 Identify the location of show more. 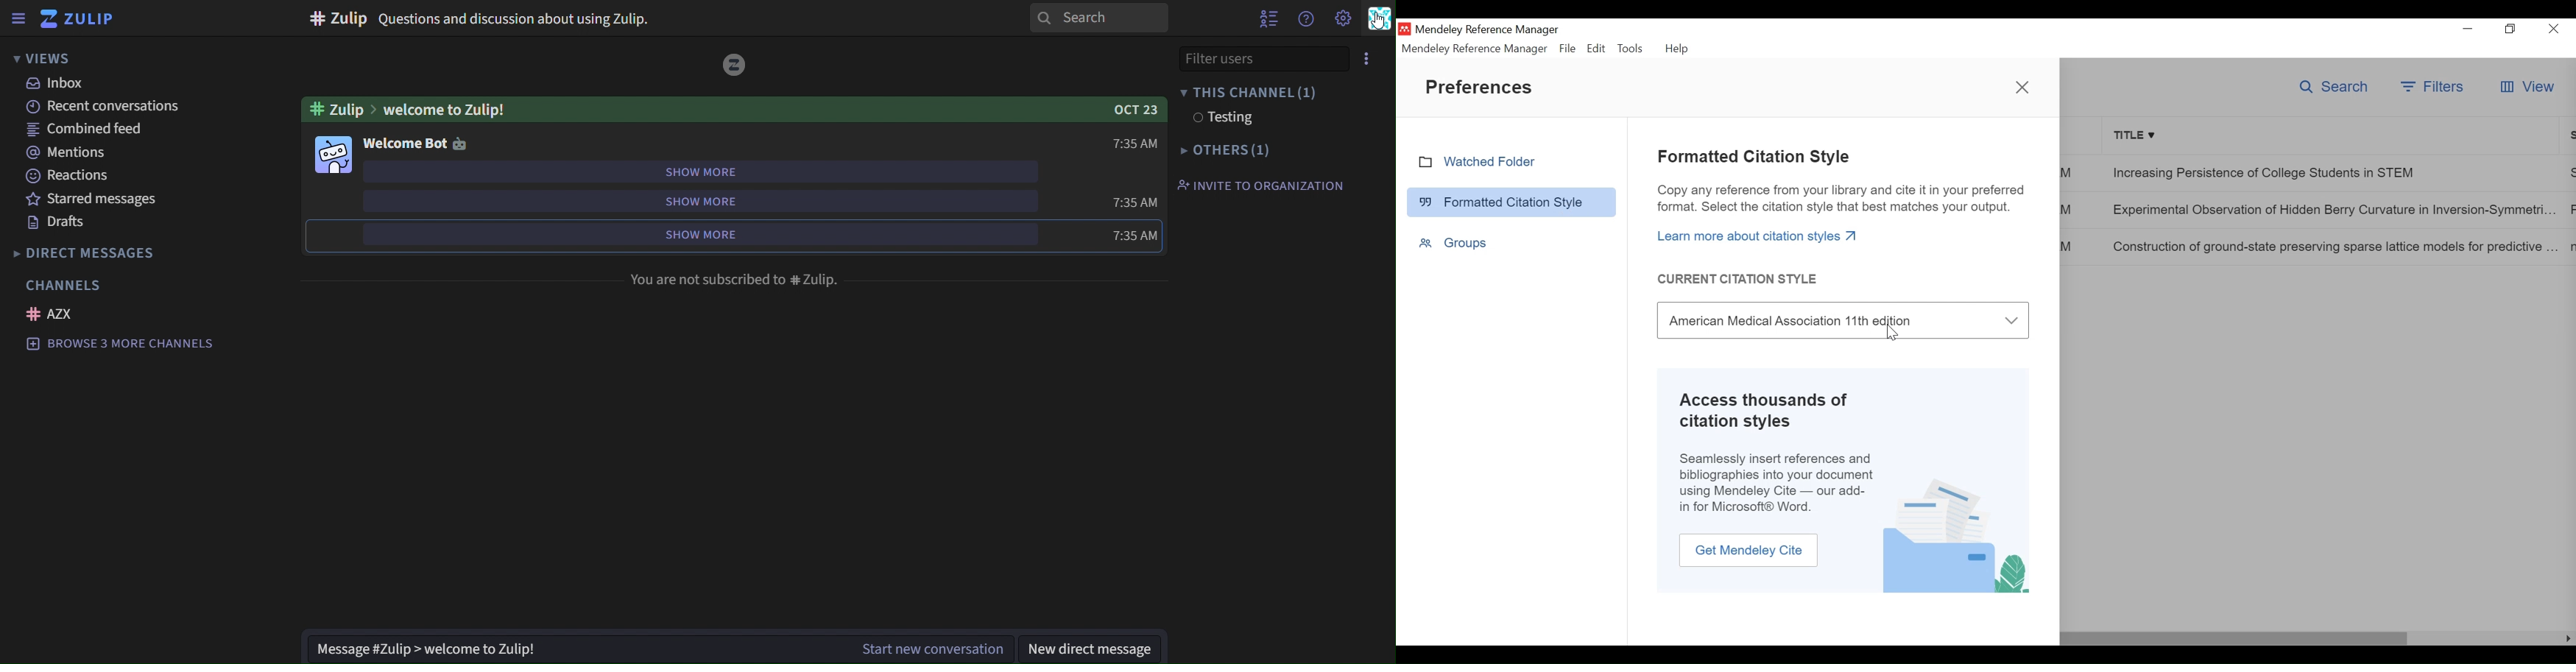
(698, 197).